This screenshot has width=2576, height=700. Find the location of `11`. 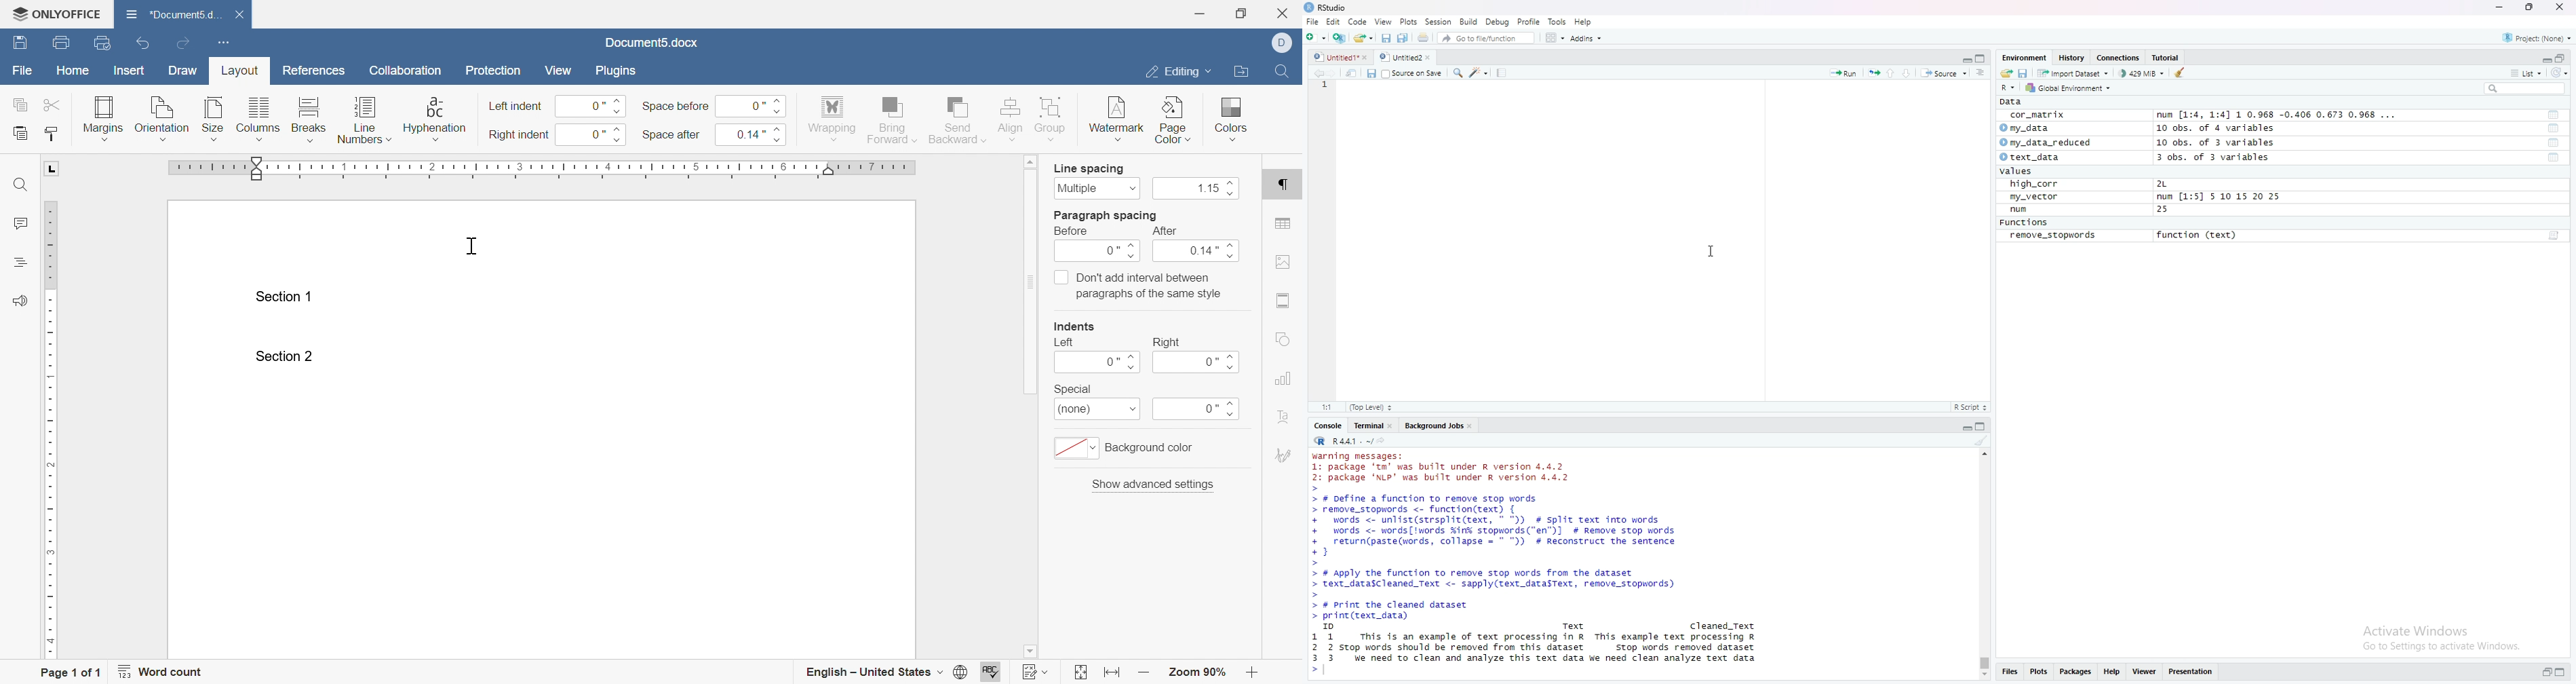

11 is located at coordinates (1325, 407).